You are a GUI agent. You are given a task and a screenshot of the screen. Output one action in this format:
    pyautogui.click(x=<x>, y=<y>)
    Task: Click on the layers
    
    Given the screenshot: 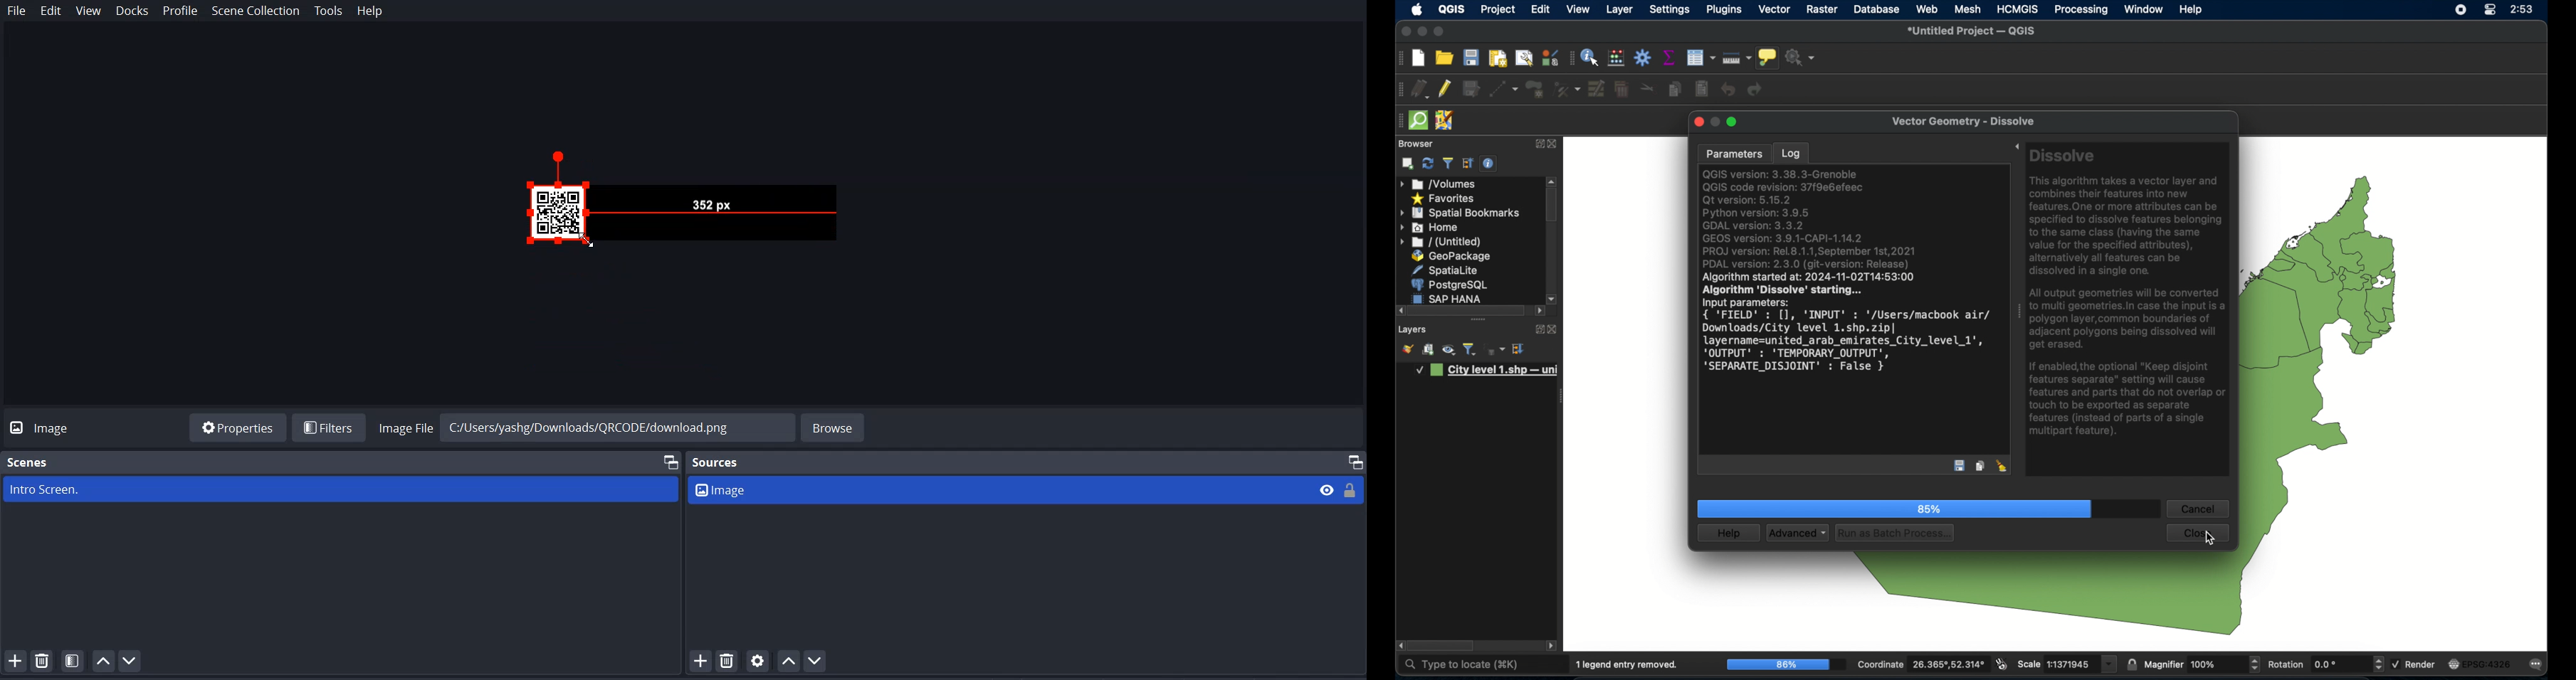 What is the action you would take?
    pyautogui.click(x=1413, y=329)
    